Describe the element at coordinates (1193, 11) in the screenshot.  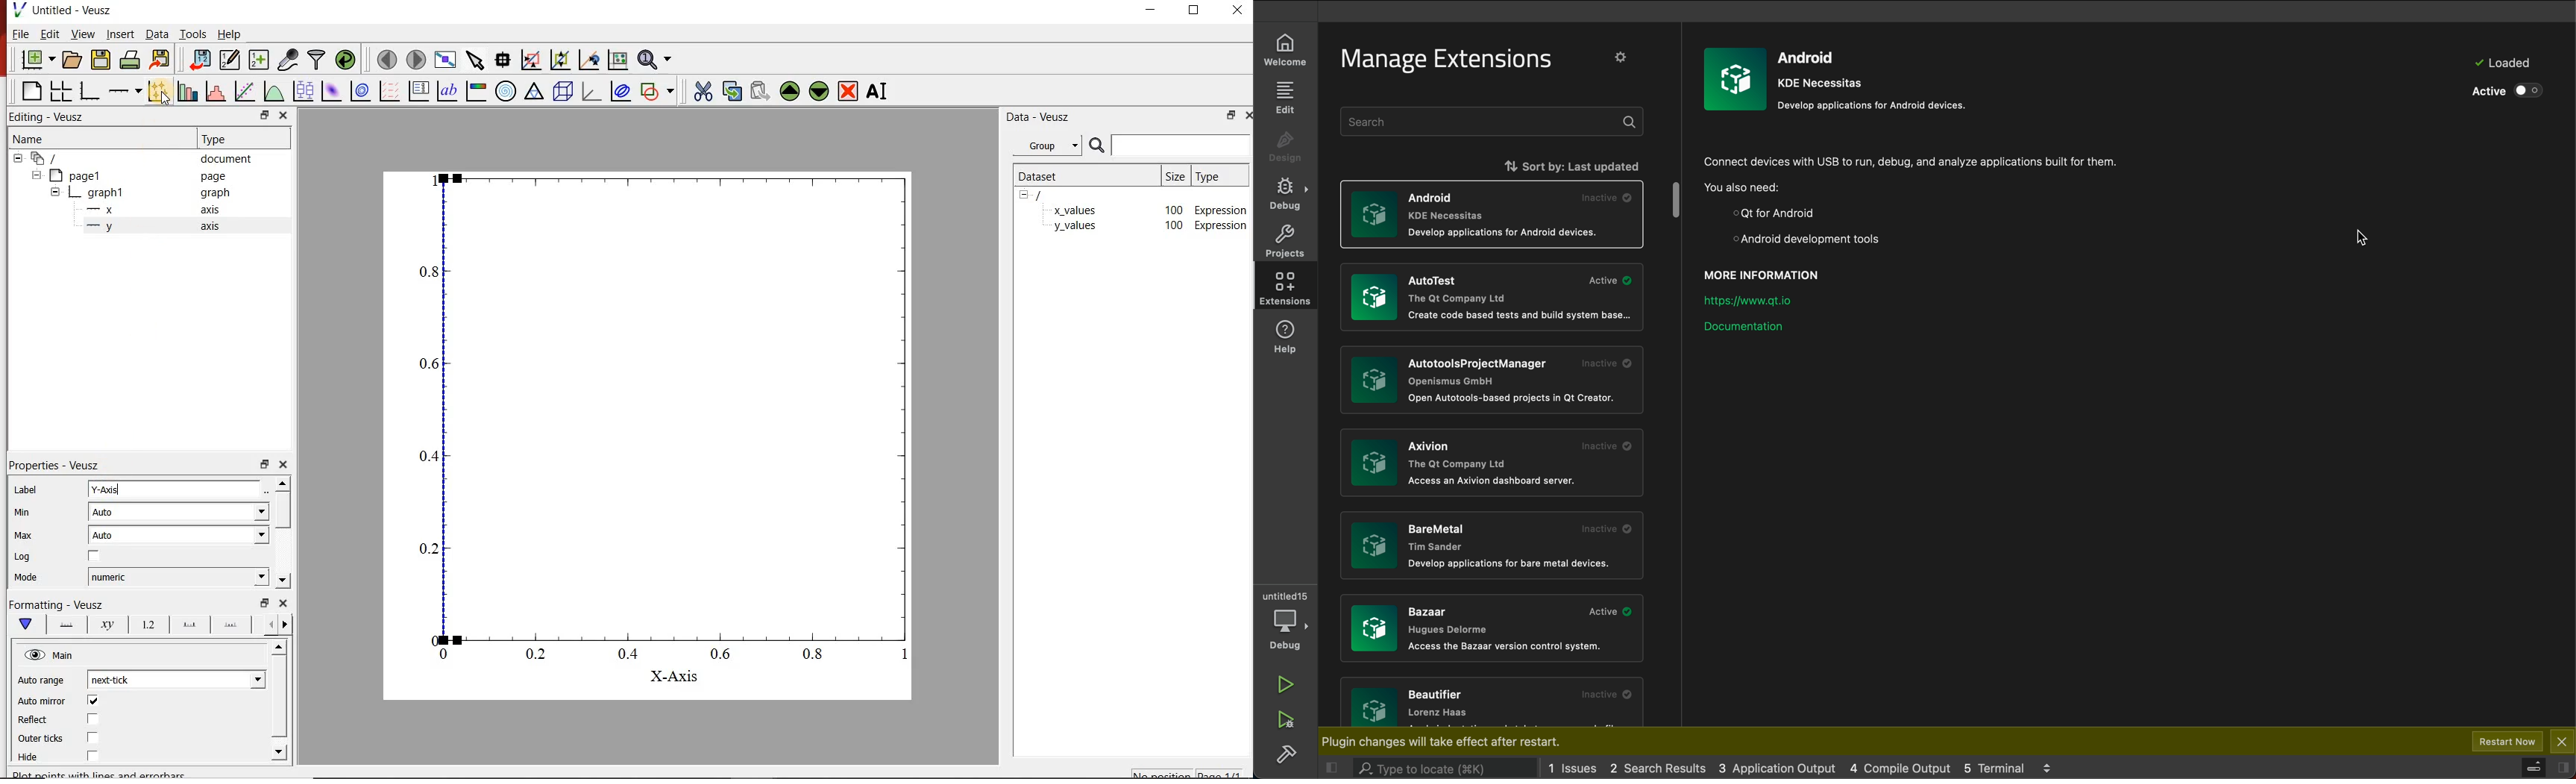
I see `restore down` at that location.